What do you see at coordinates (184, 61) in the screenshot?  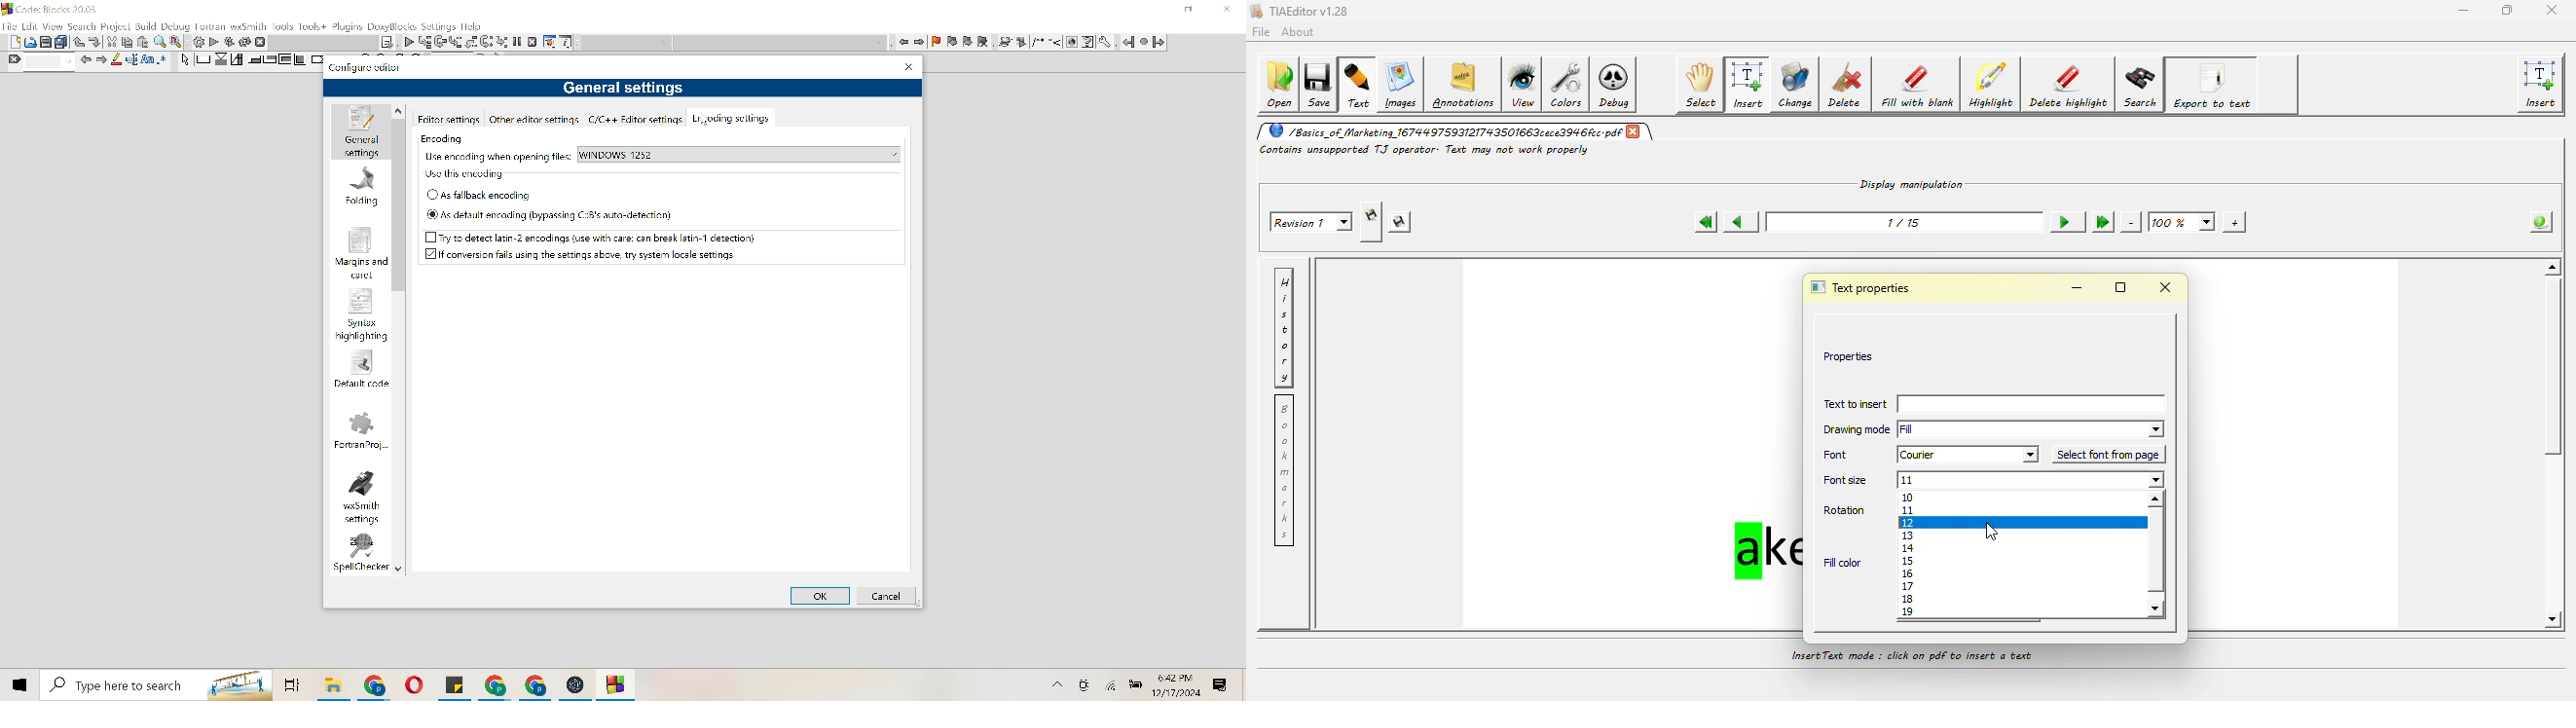 I see `Arrow` at bounding box center [184, 61].